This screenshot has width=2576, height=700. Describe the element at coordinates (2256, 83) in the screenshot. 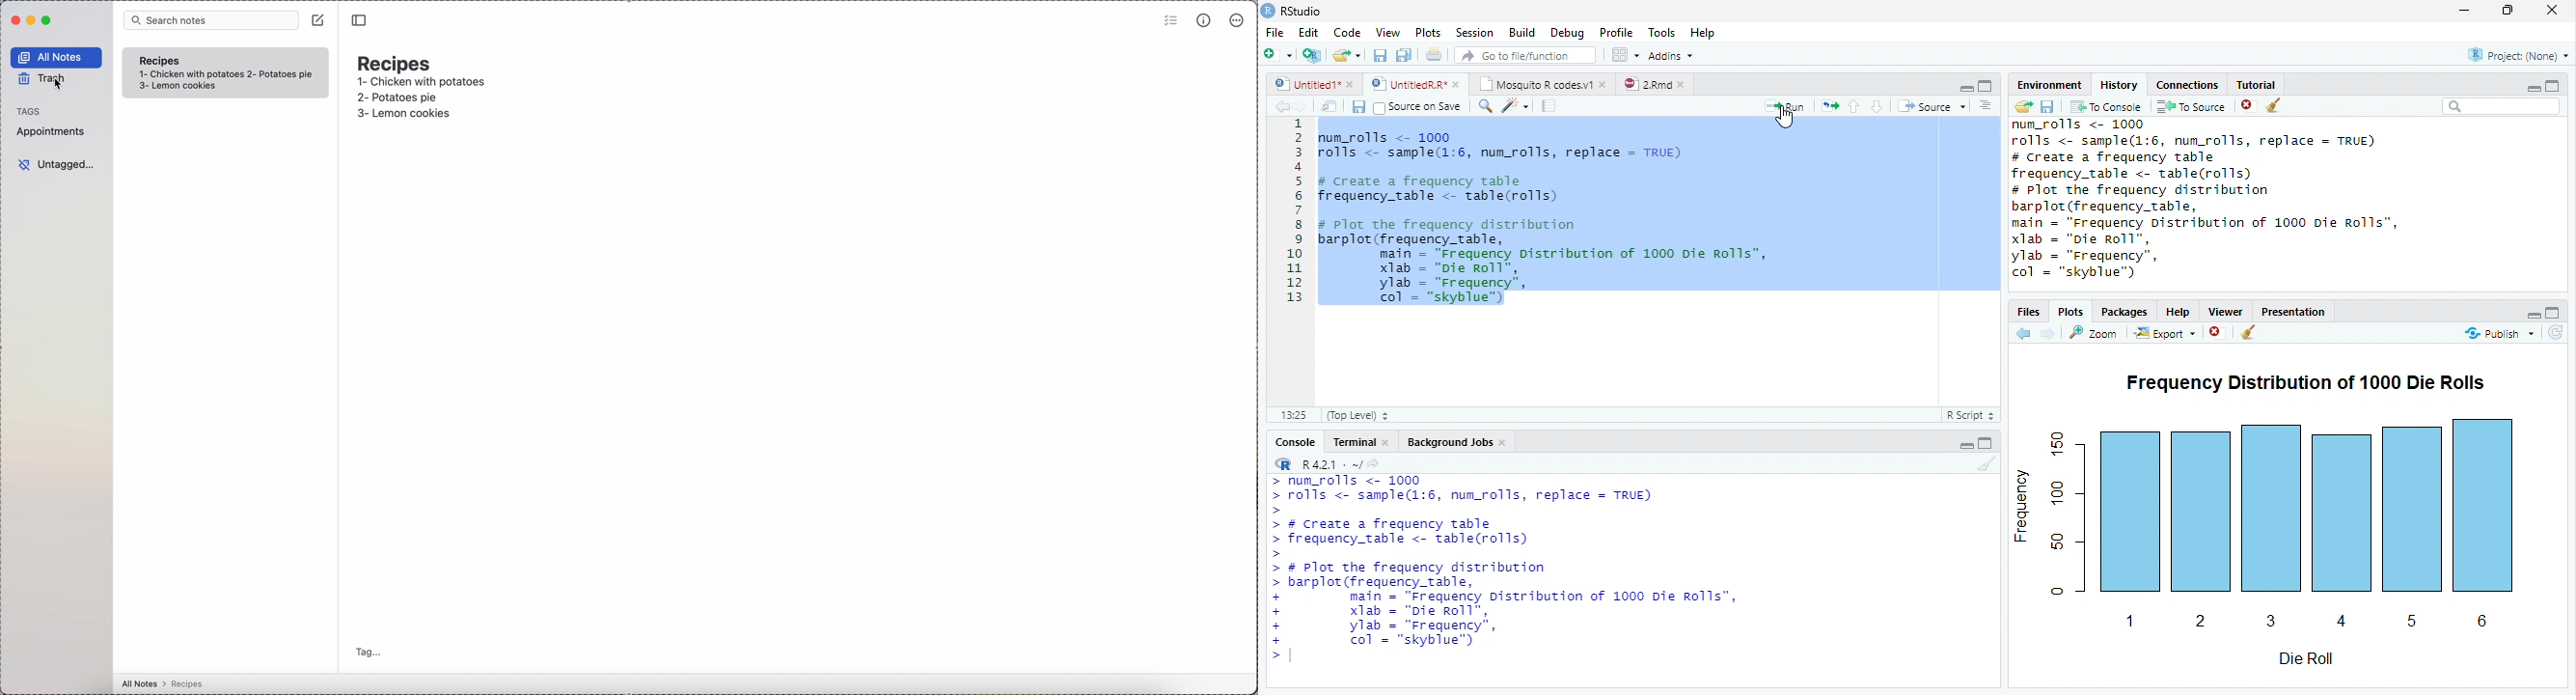

I see `Tutorial` at that location.